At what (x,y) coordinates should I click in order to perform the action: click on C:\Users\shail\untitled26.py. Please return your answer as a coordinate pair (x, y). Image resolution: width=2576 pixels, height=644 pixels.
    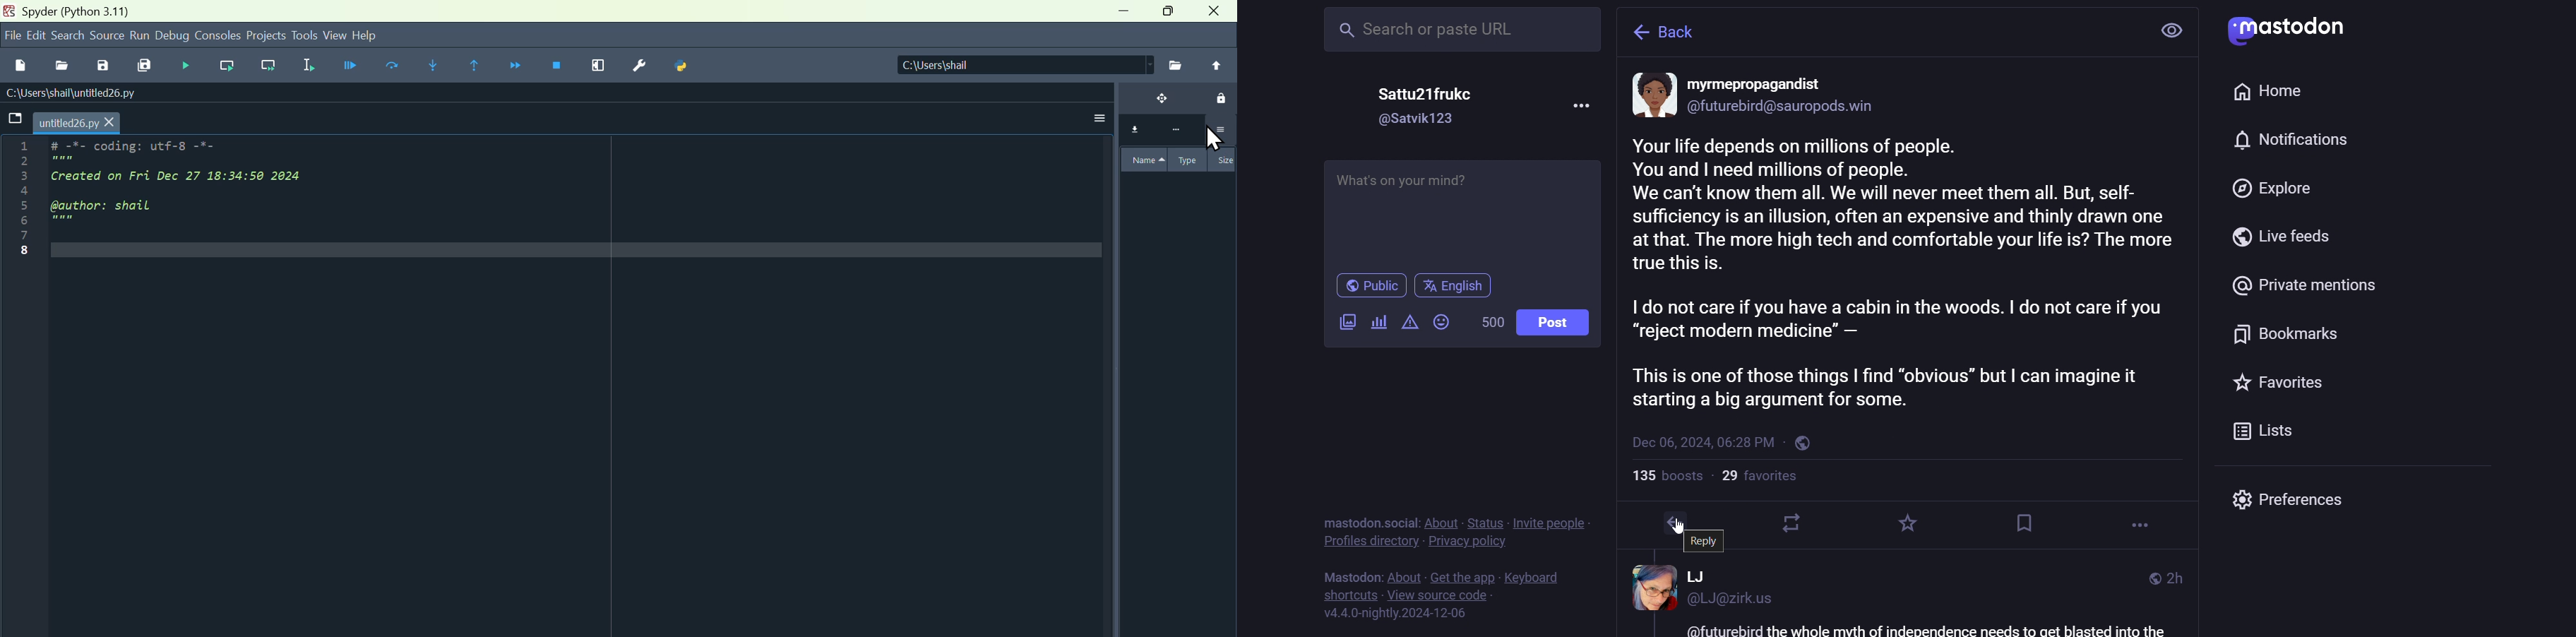
    Looking at the image, I should click on (102, 93).